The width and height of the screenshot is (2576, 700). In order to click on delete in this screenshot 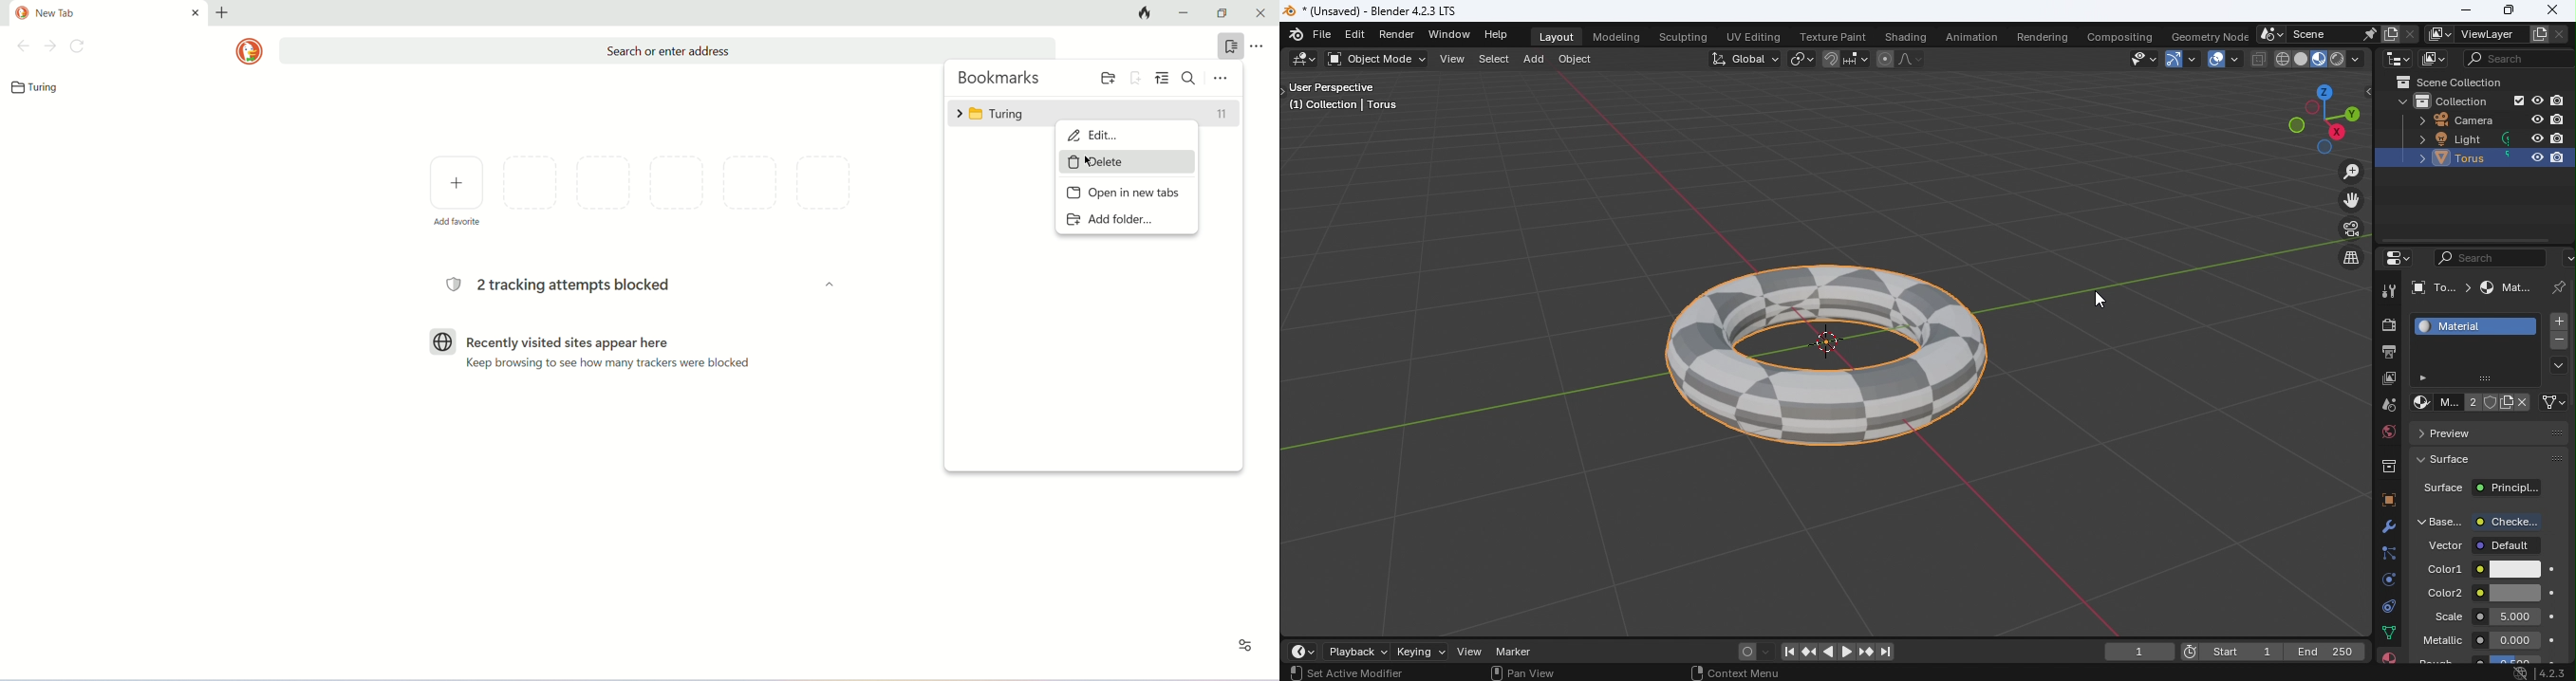, I will do `click(1127, 161)`.